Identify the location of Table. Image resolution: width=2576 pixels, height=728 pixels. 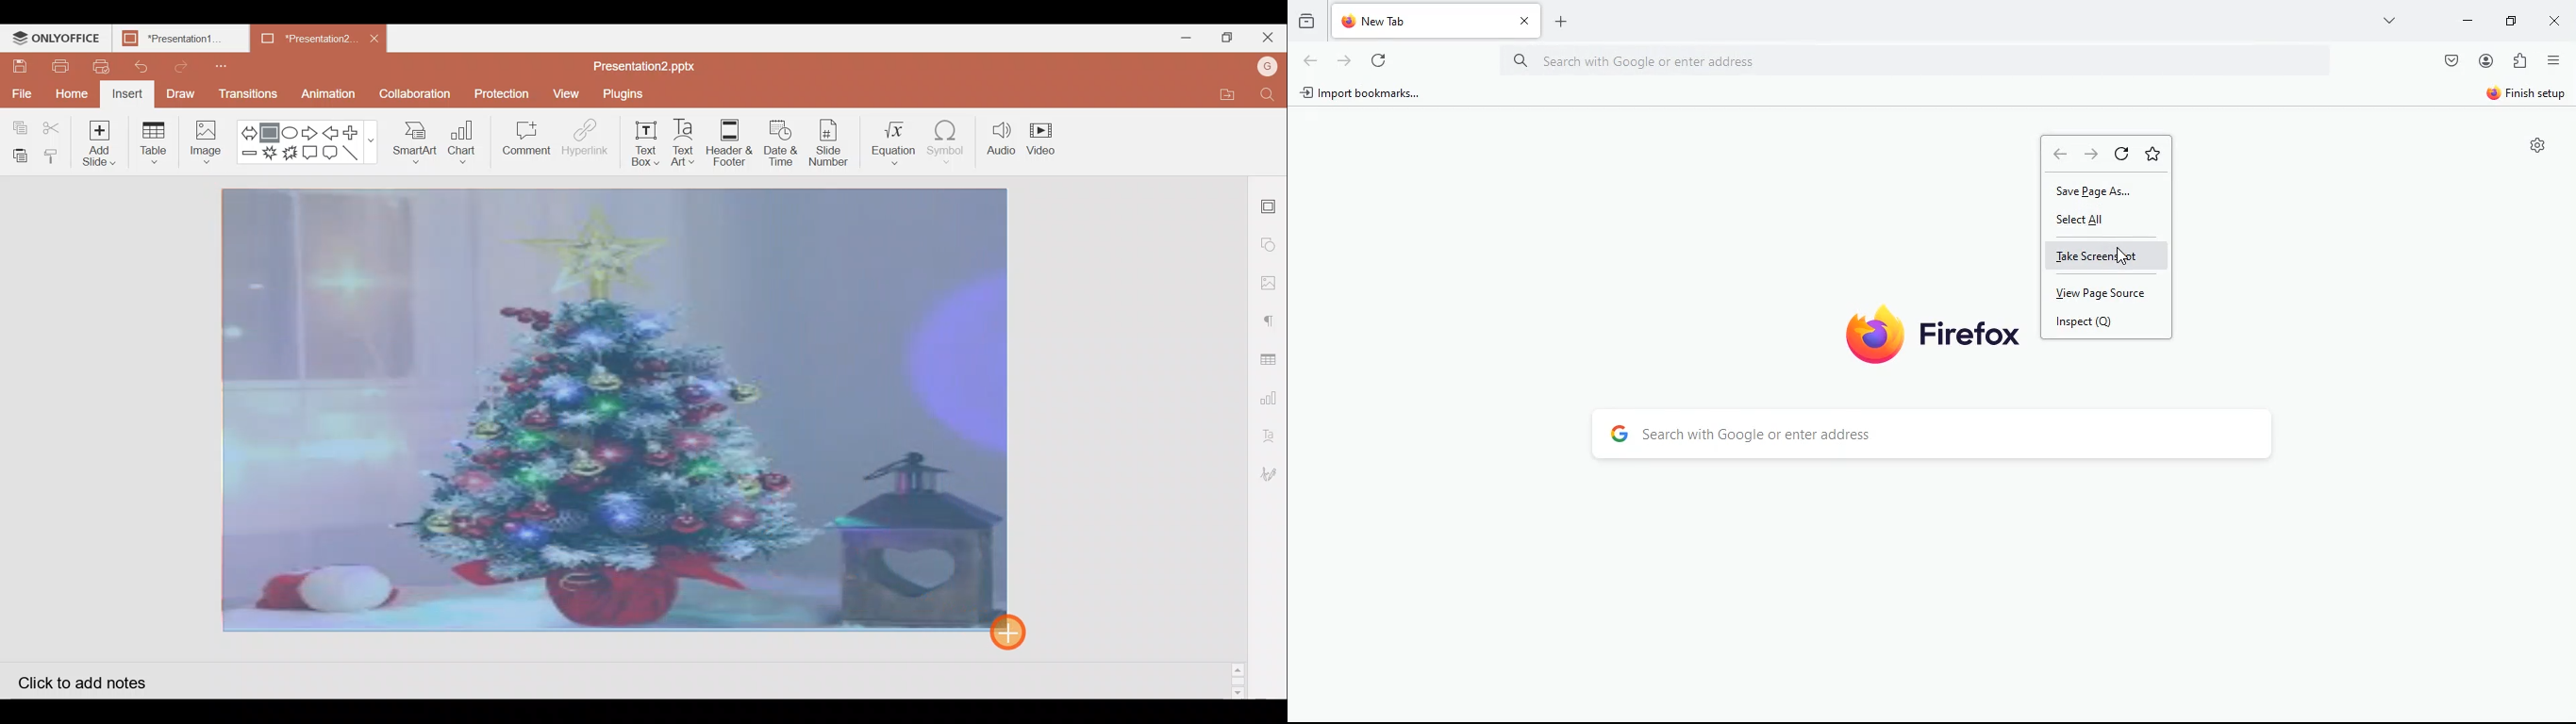
(157, 141).